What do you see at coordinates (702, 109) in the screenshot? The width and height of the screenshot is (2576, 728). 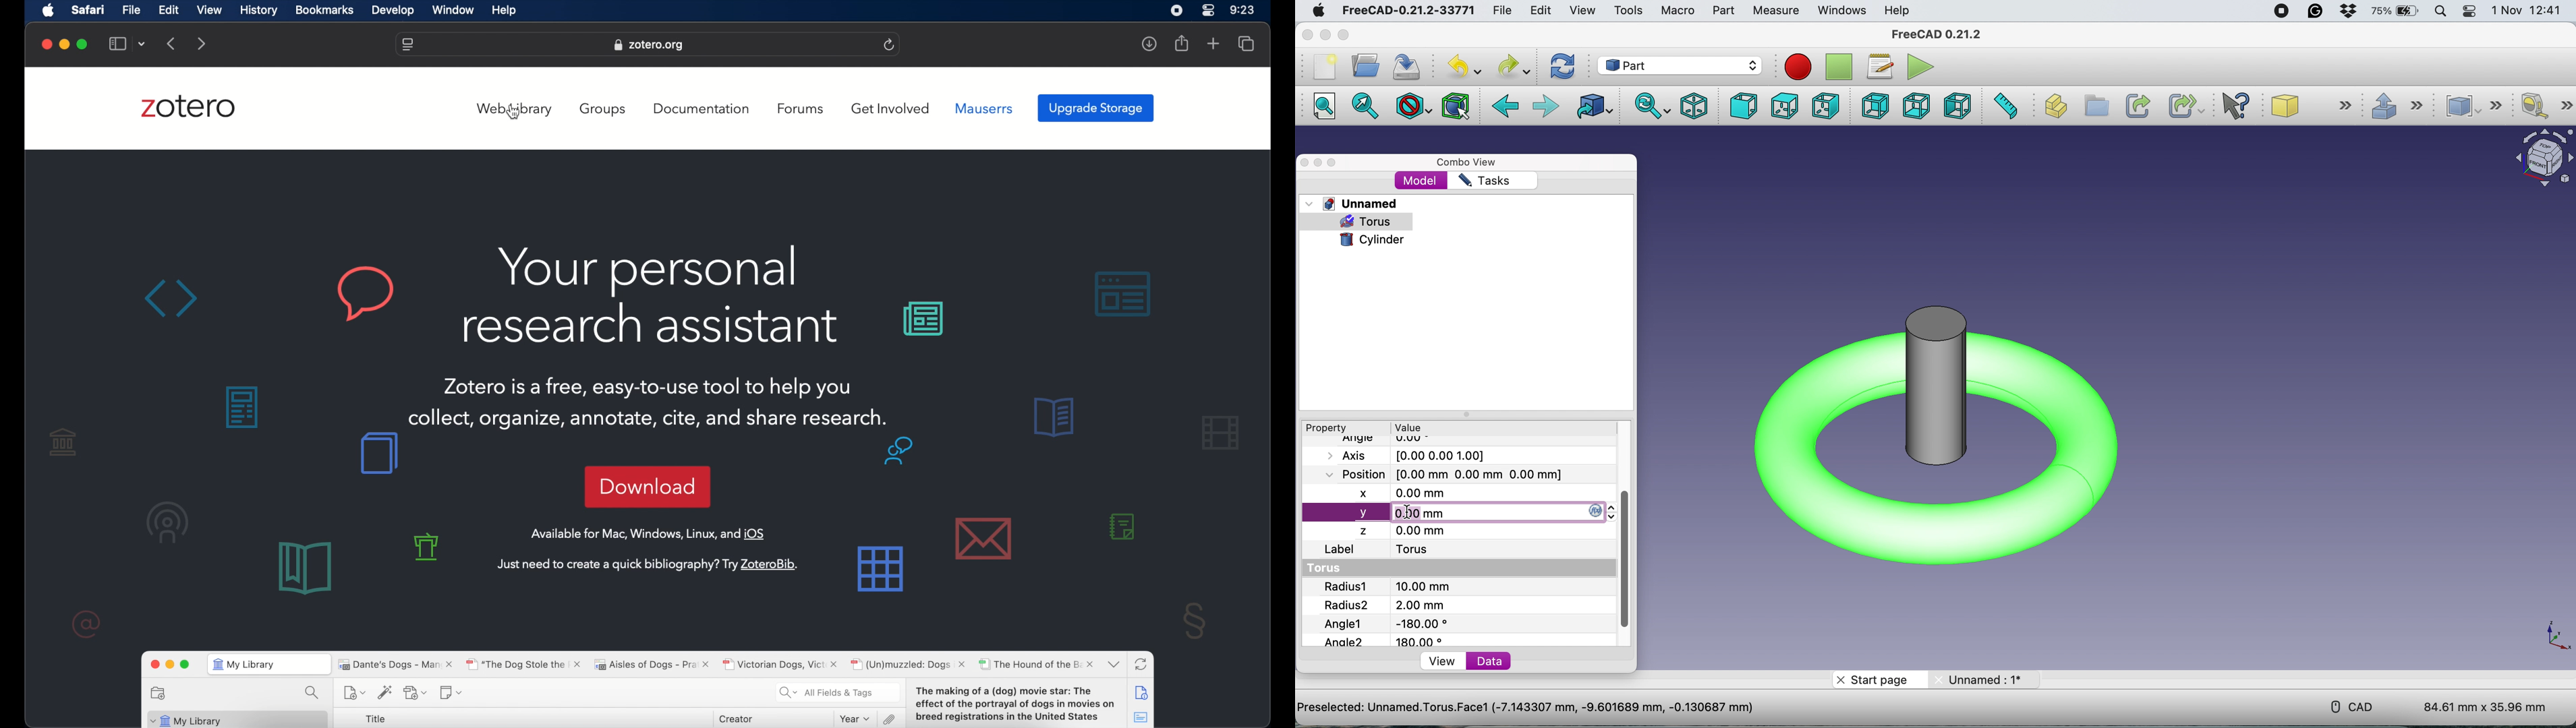 I see `documentation` at bounding box center [702, 109].